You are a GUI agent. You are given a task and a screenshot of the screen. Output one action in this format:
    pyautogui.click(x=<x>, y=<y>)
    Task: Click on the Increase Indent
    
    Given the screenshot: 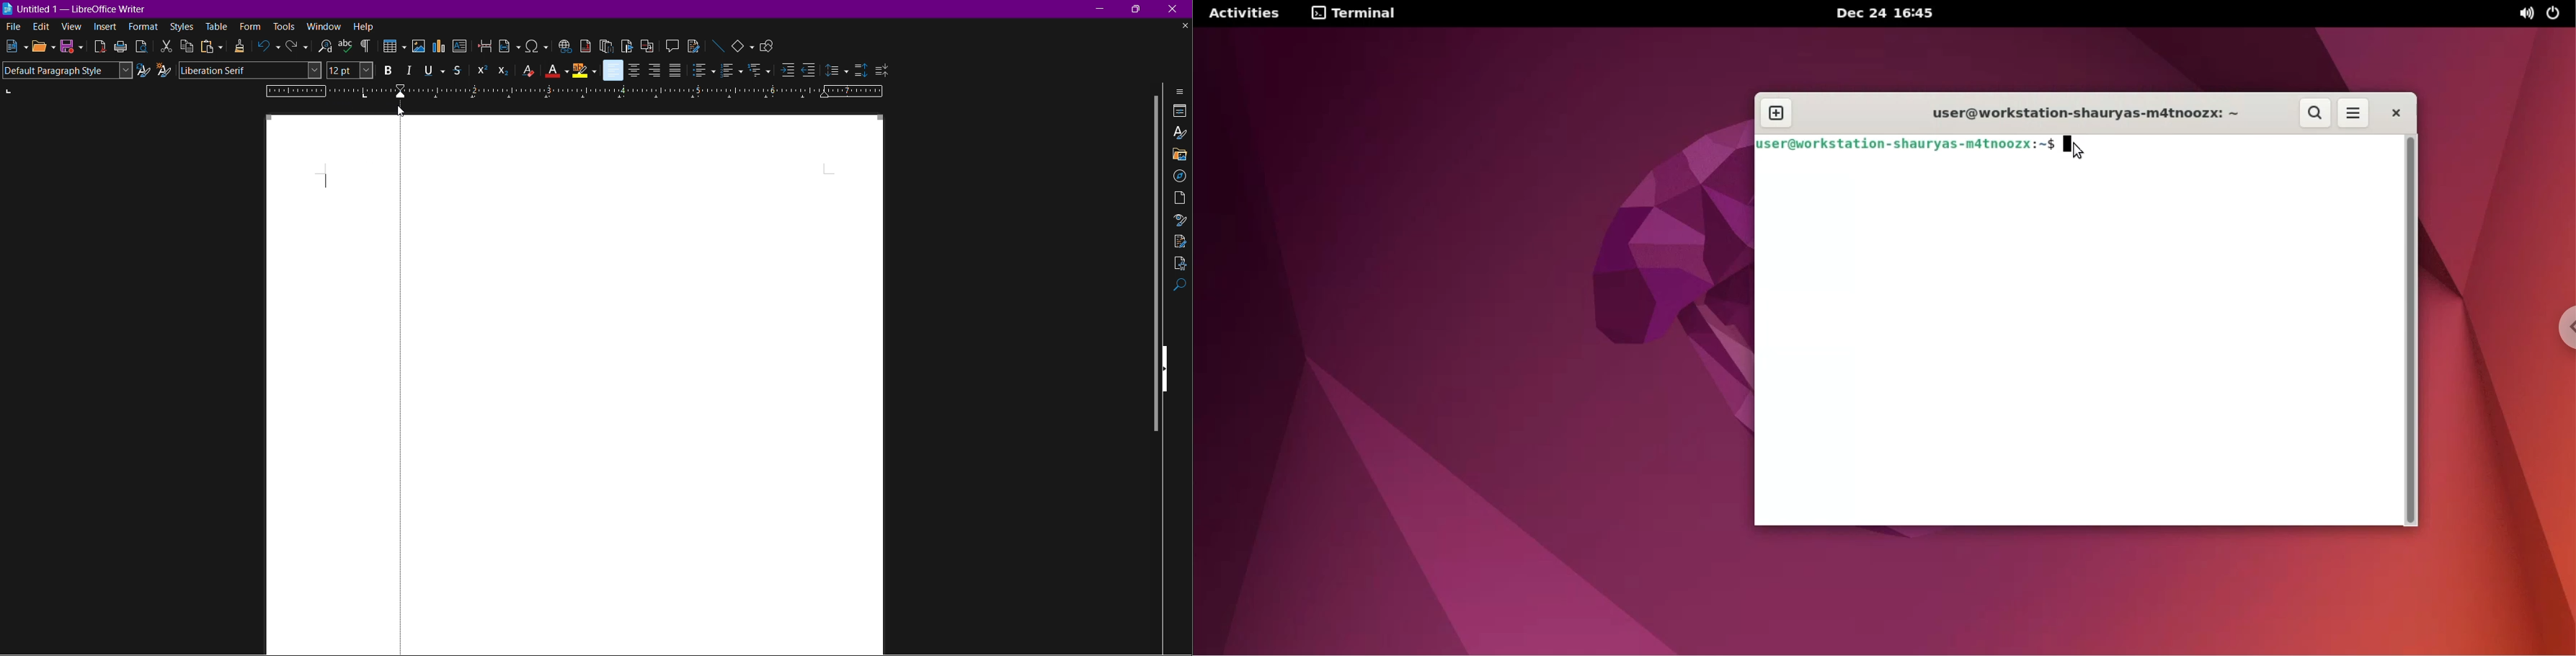 What is the action you would take?
    pyautogui.click(x=785, y=71)
    